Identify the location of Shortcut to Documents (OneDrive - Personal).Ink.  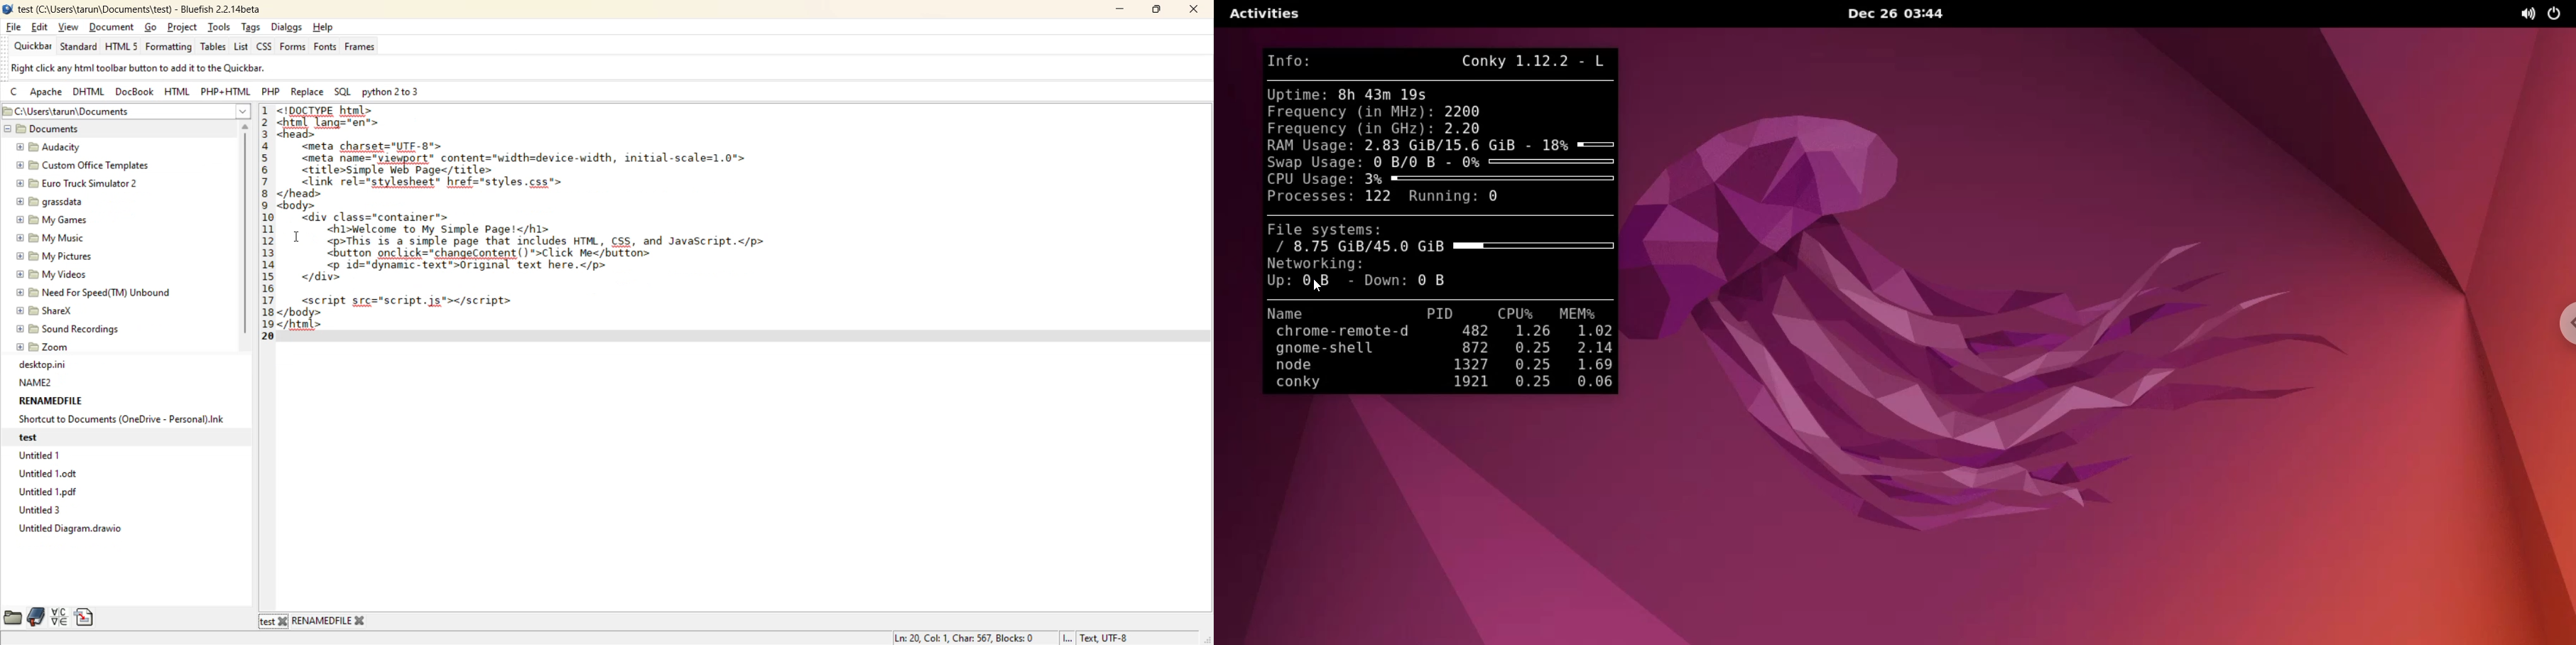
(118, 420).